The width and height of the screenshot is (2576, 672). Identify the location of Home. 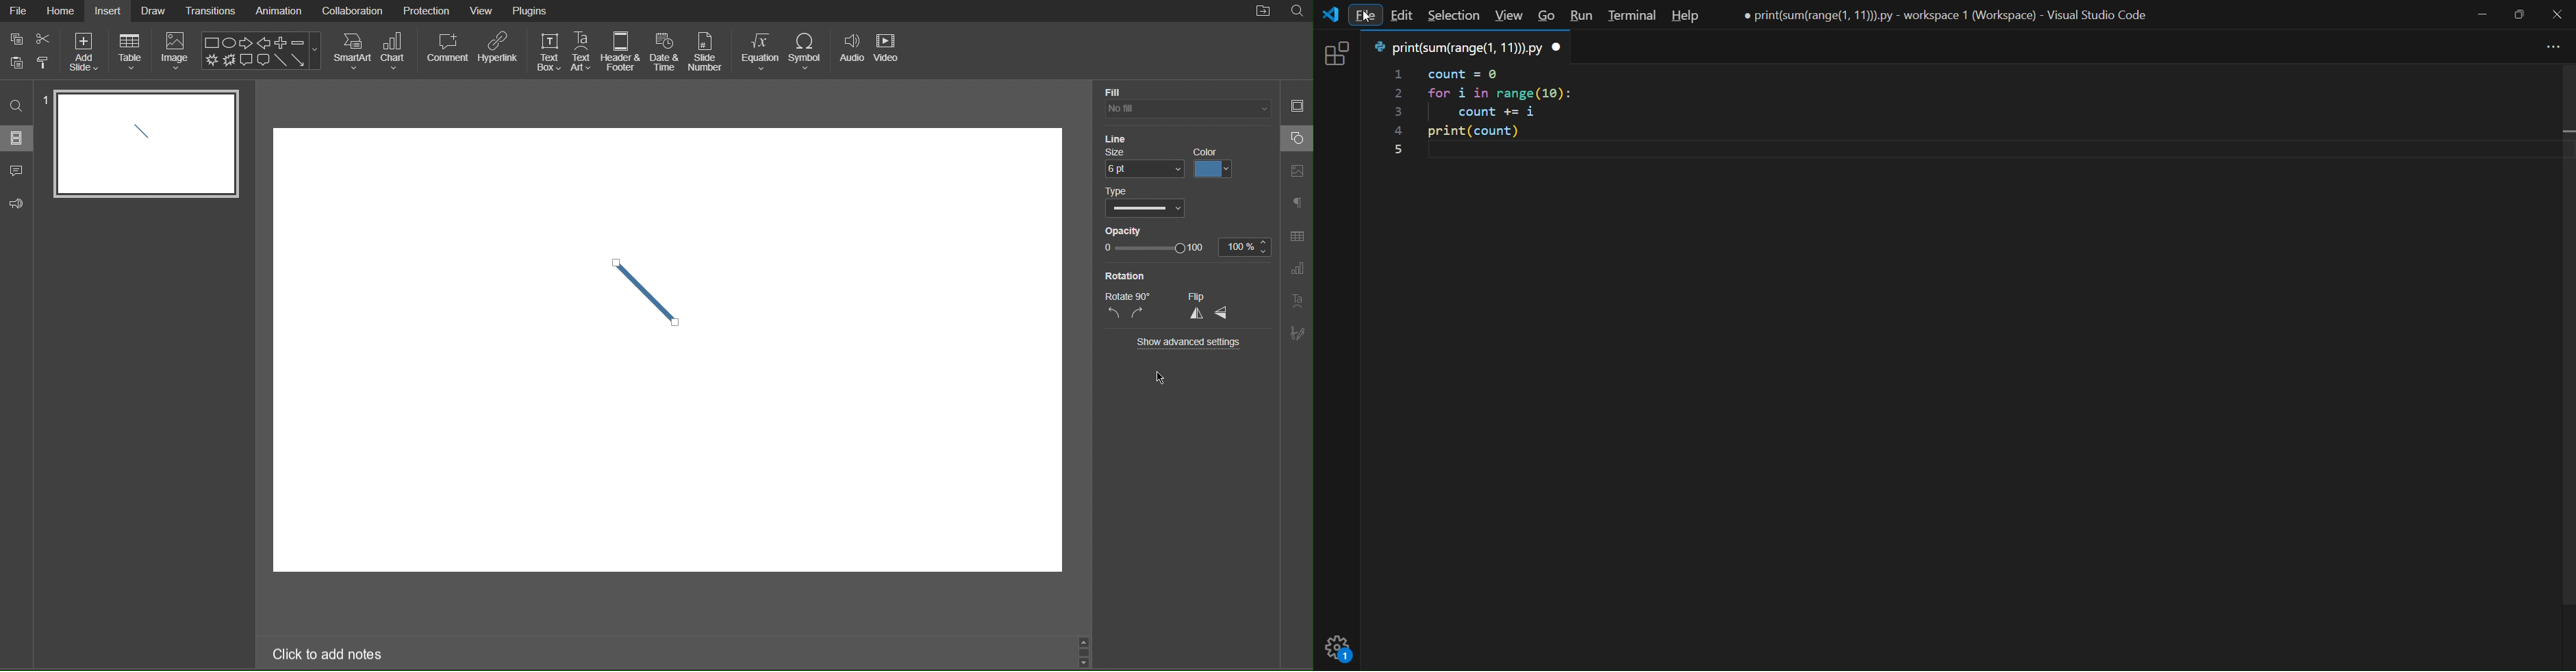
(62, 10).